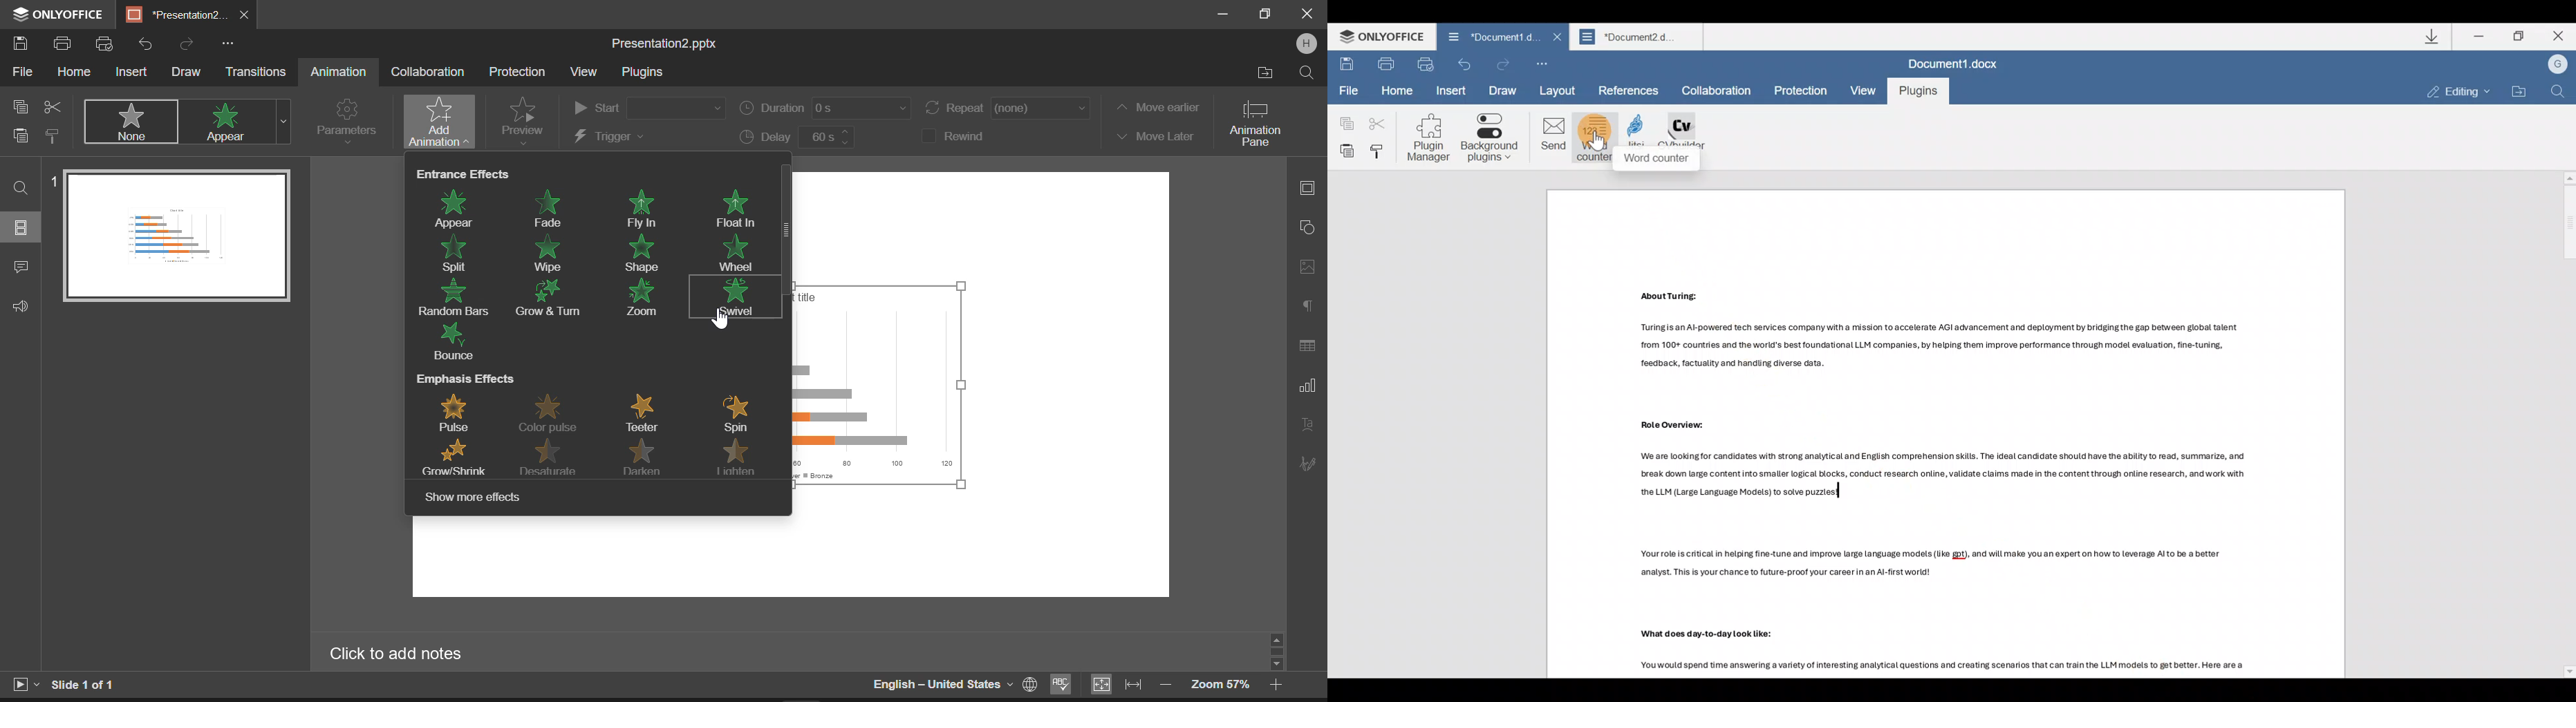 The height and width of the screenshot is (728, 2576). I want to click on Slide 1, so click(171, 235).